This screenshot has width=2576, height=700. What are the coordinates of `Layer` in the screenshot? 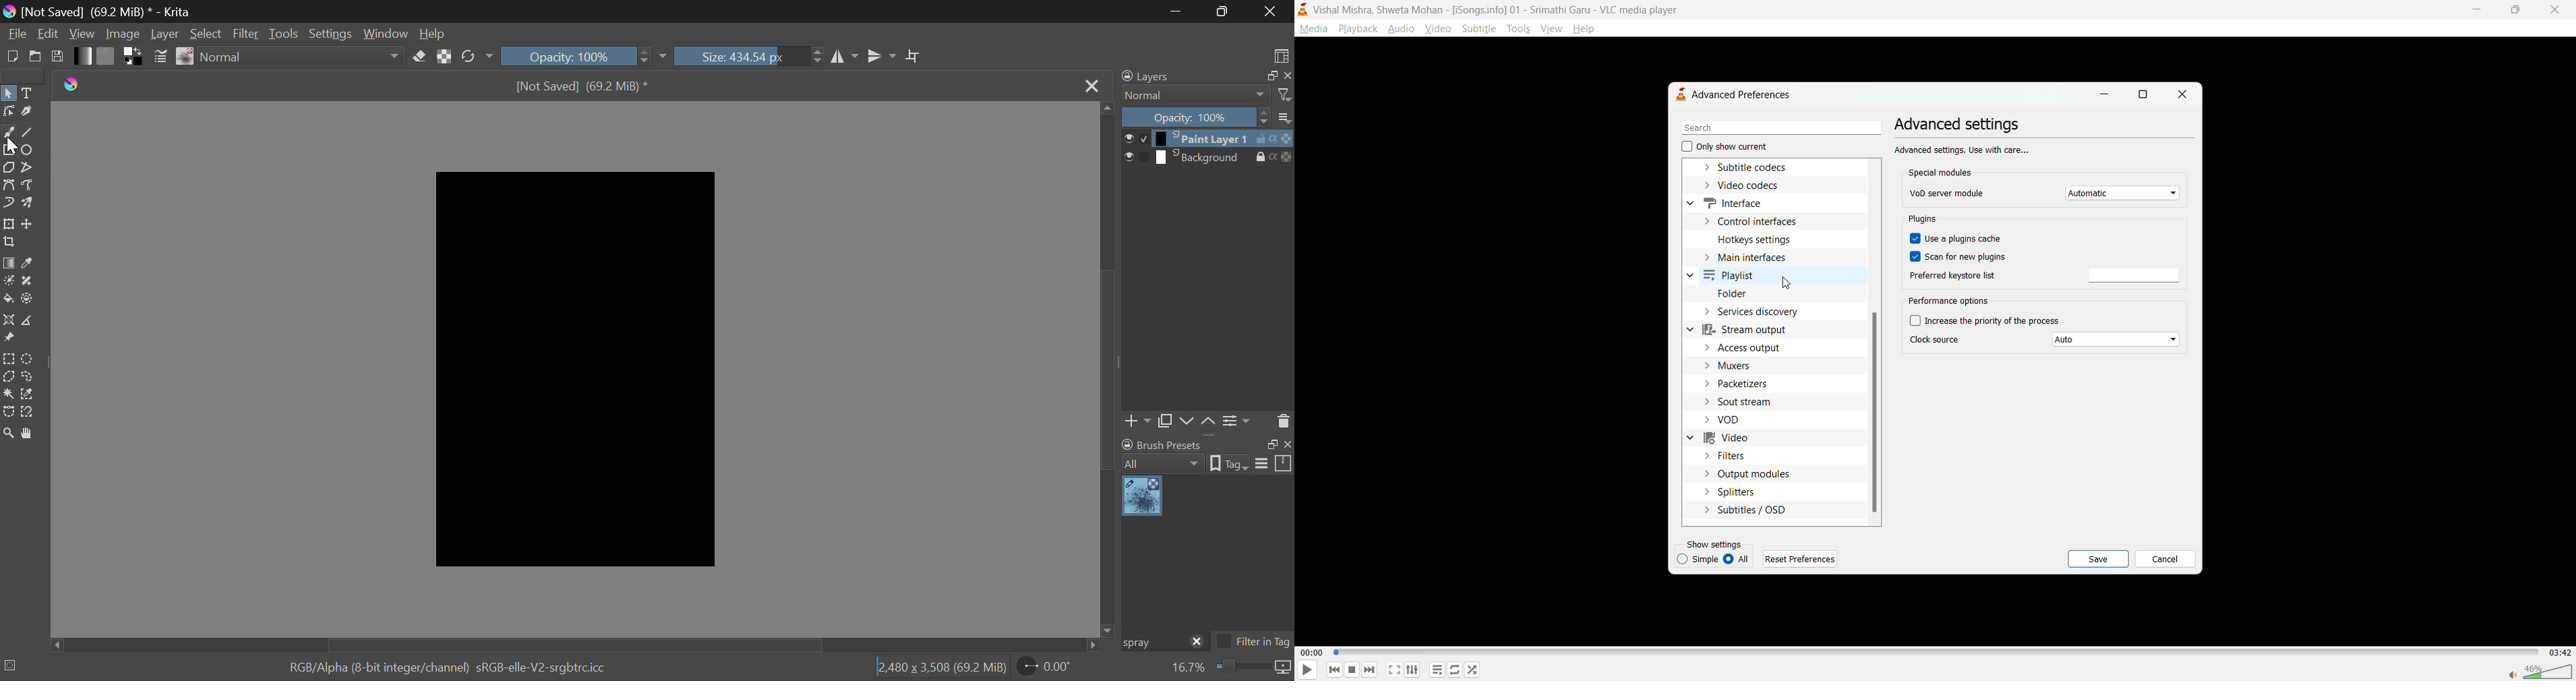 It's located at (166, 33).